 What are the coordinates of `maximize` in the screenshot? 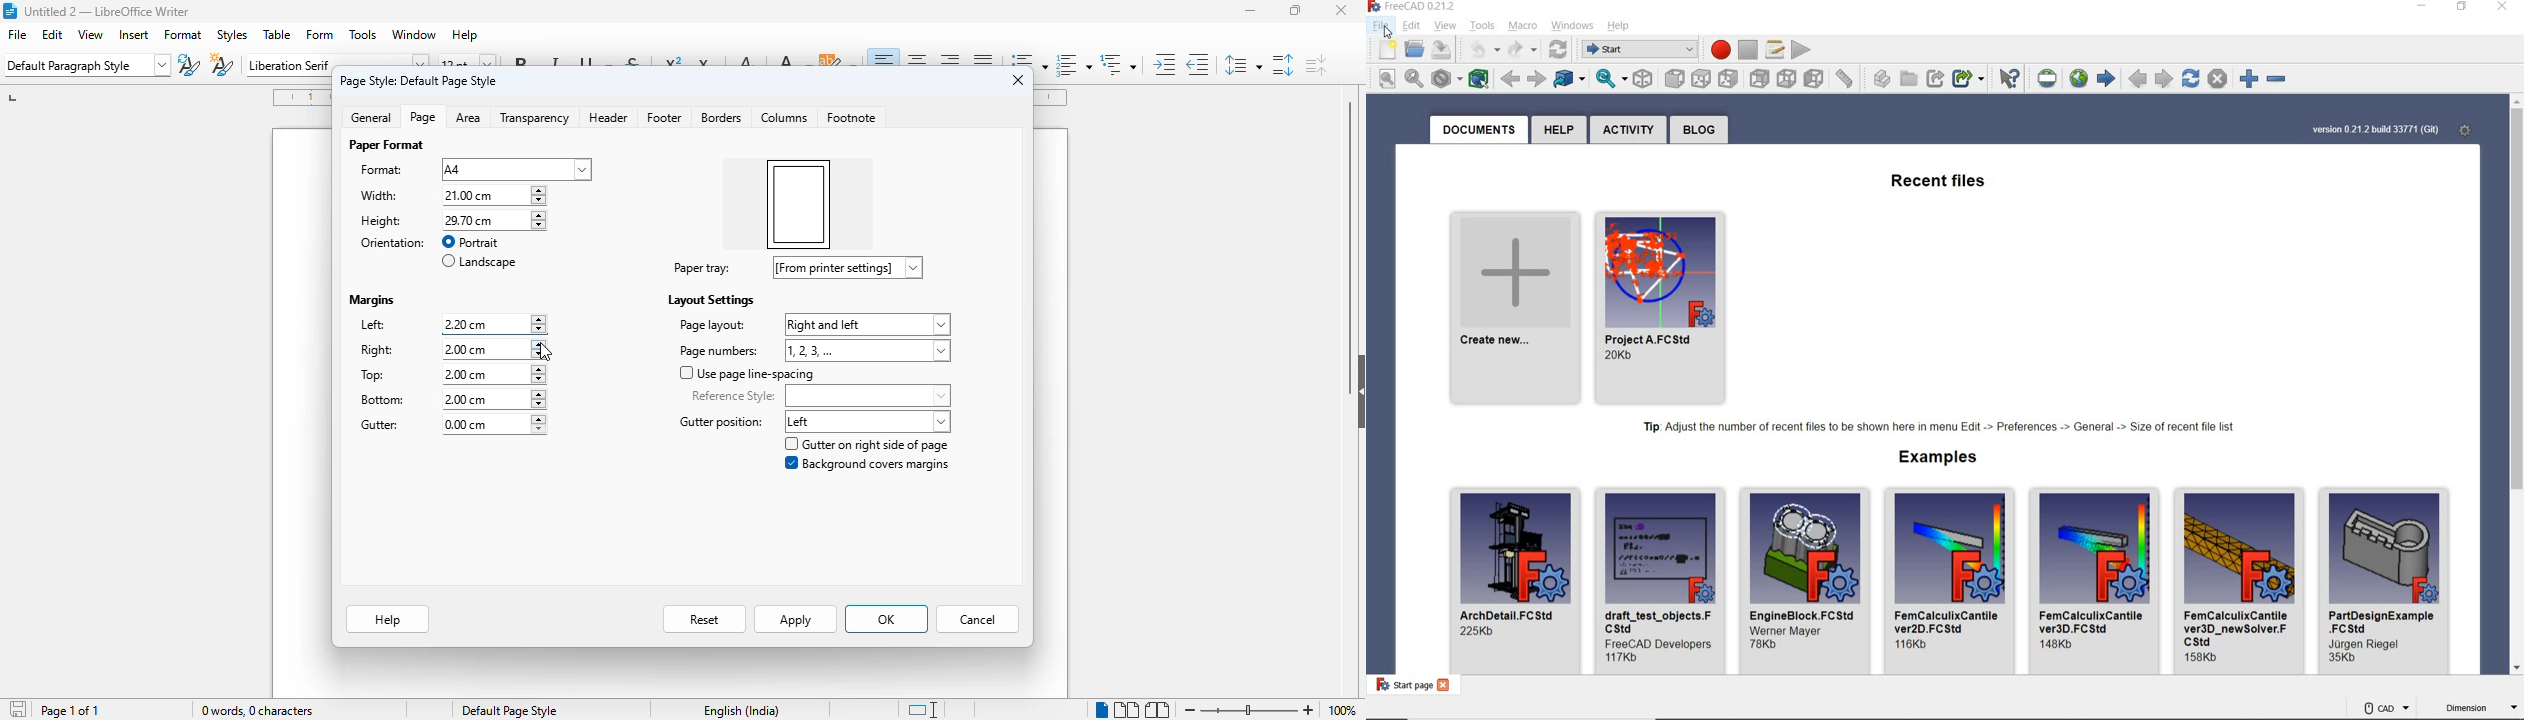 It's located at (1295, 10).